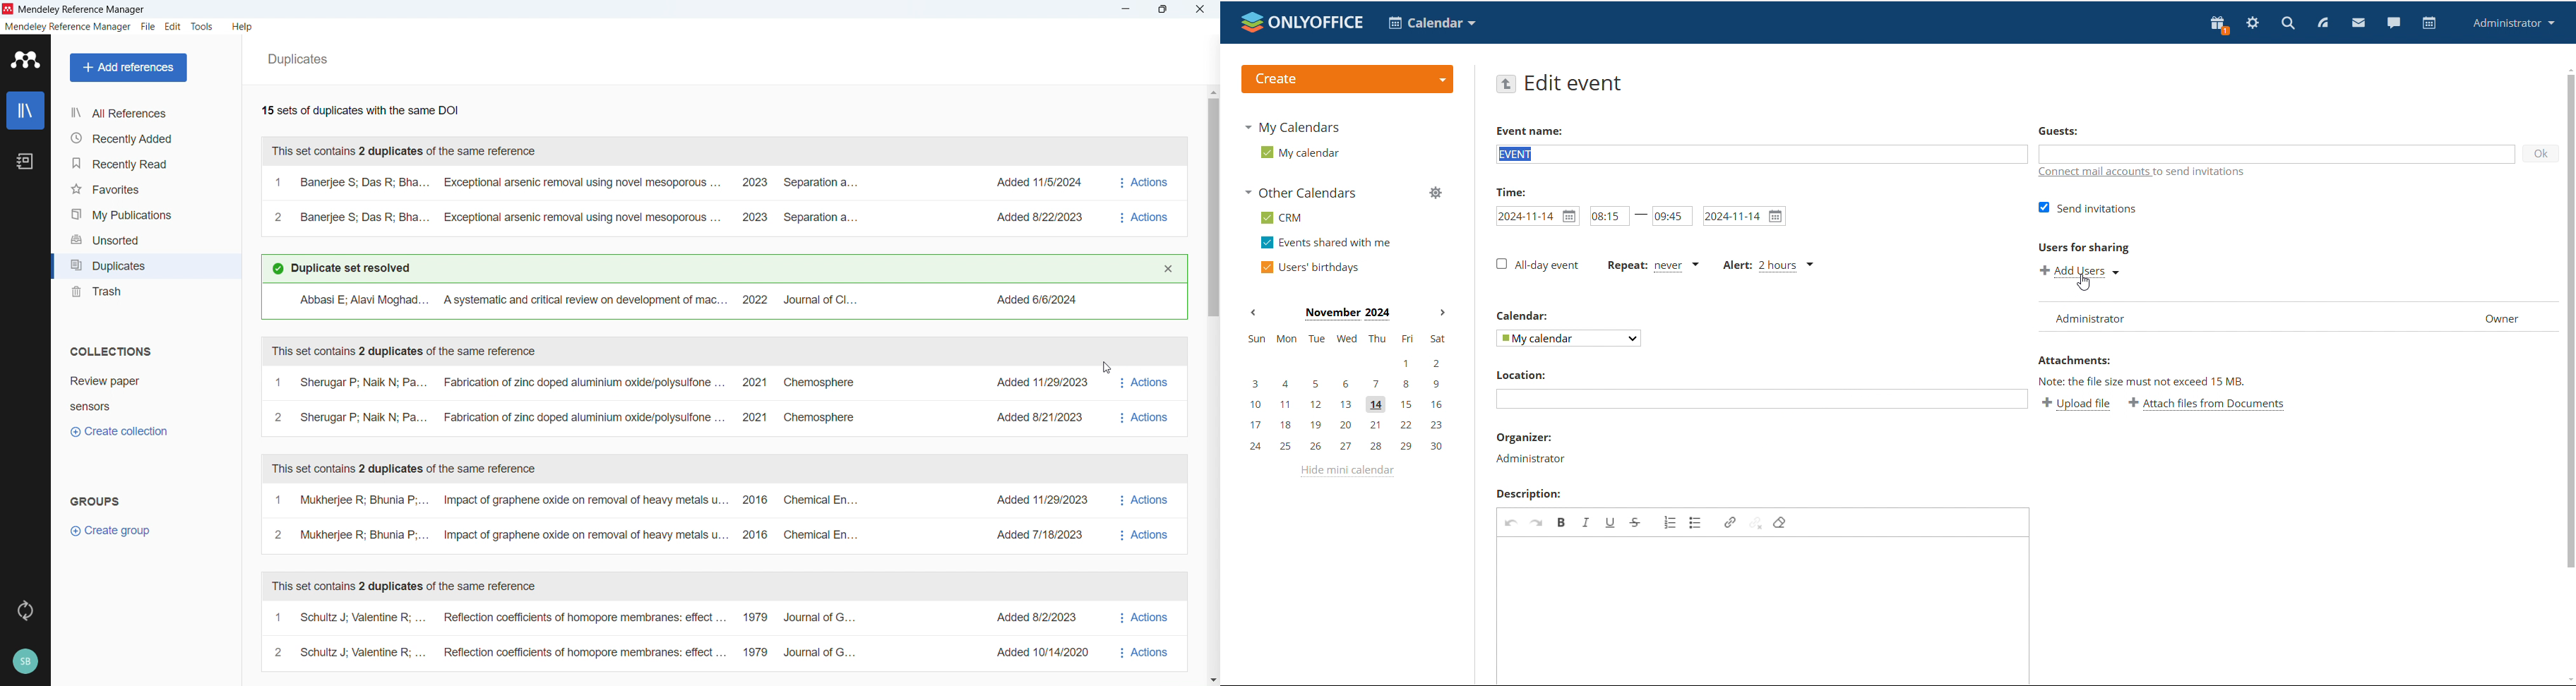 This screenshot has height=700, width=2576. Describe the element at coordinates (67, 27) in the screenshot. I see `mendeley reference manager` at that location.